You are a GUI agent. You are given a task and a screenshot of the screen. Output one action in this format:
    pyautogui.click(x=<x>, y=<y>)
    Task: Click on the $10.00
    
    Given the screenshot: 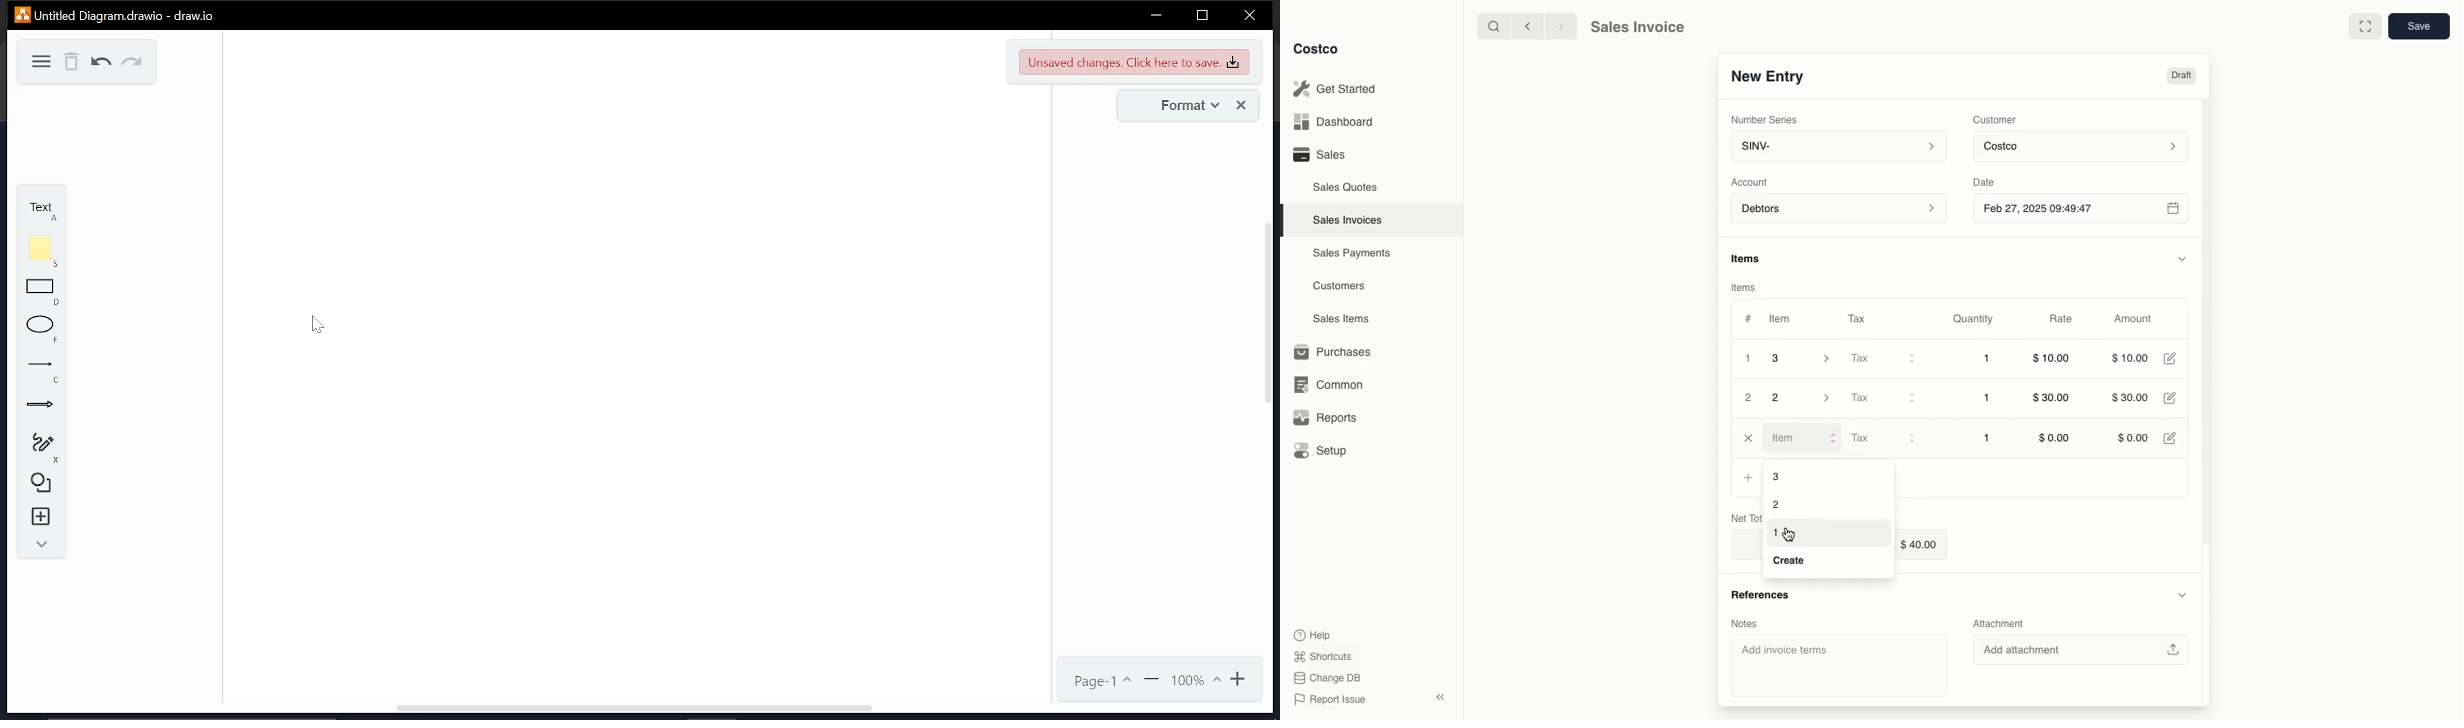 What is the action you would take?
    pyautogui.click(x=2134, y=358)
    